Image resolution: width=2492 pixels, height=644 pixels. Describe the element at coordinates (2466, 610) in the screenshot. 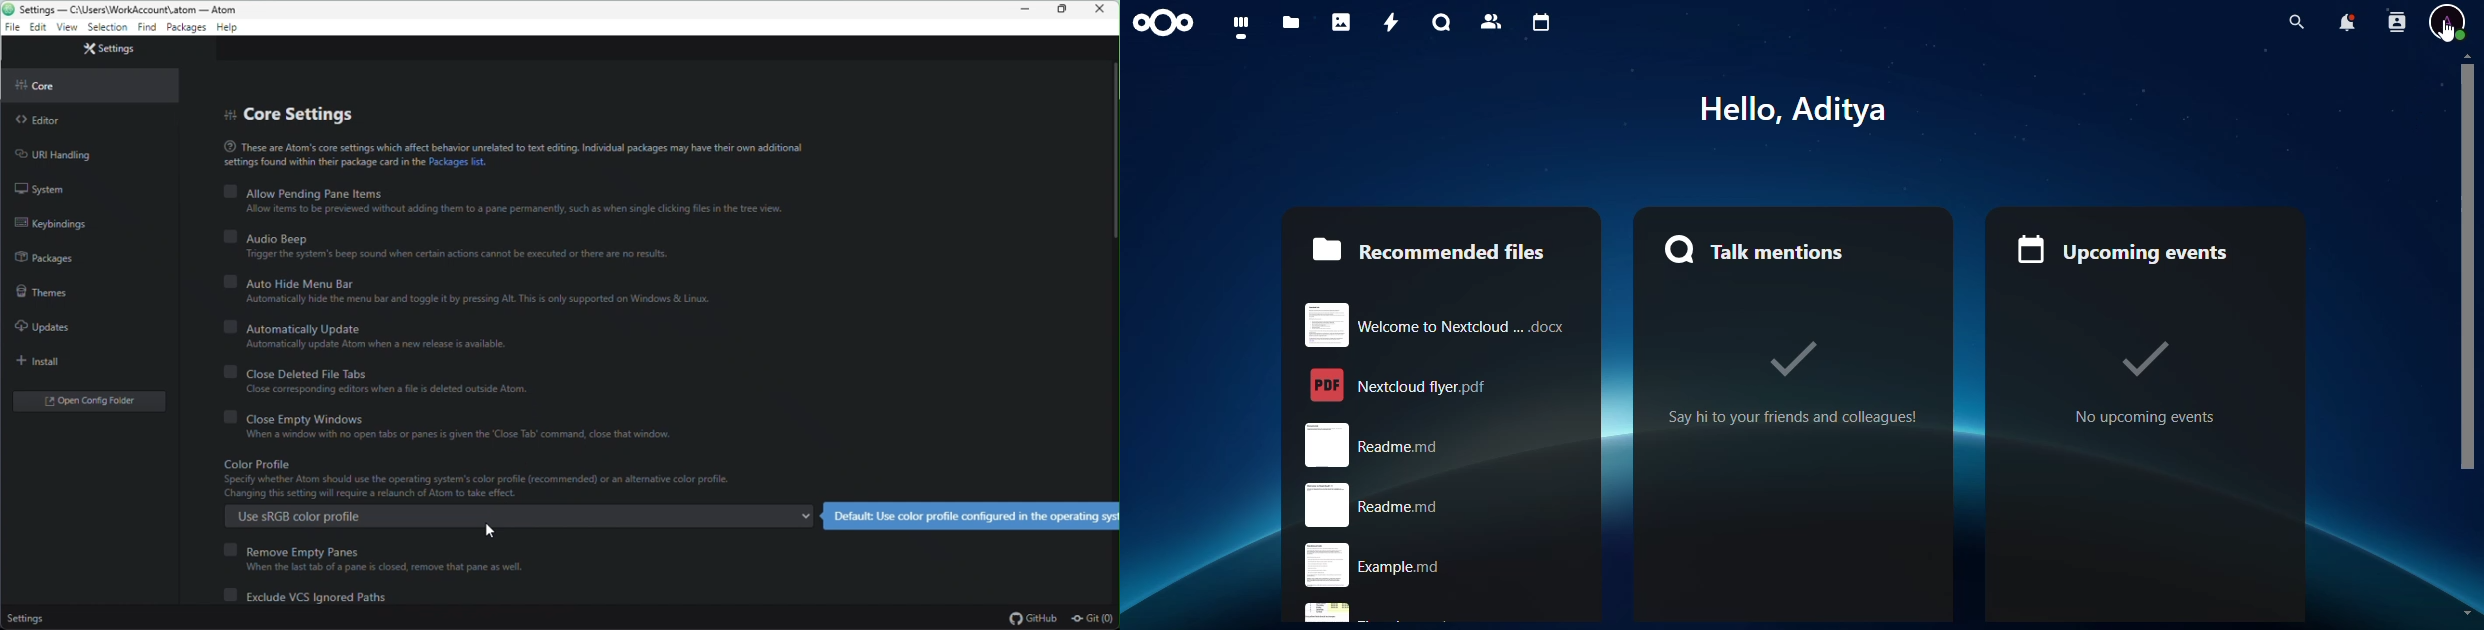

I see `scroll down` at that location.